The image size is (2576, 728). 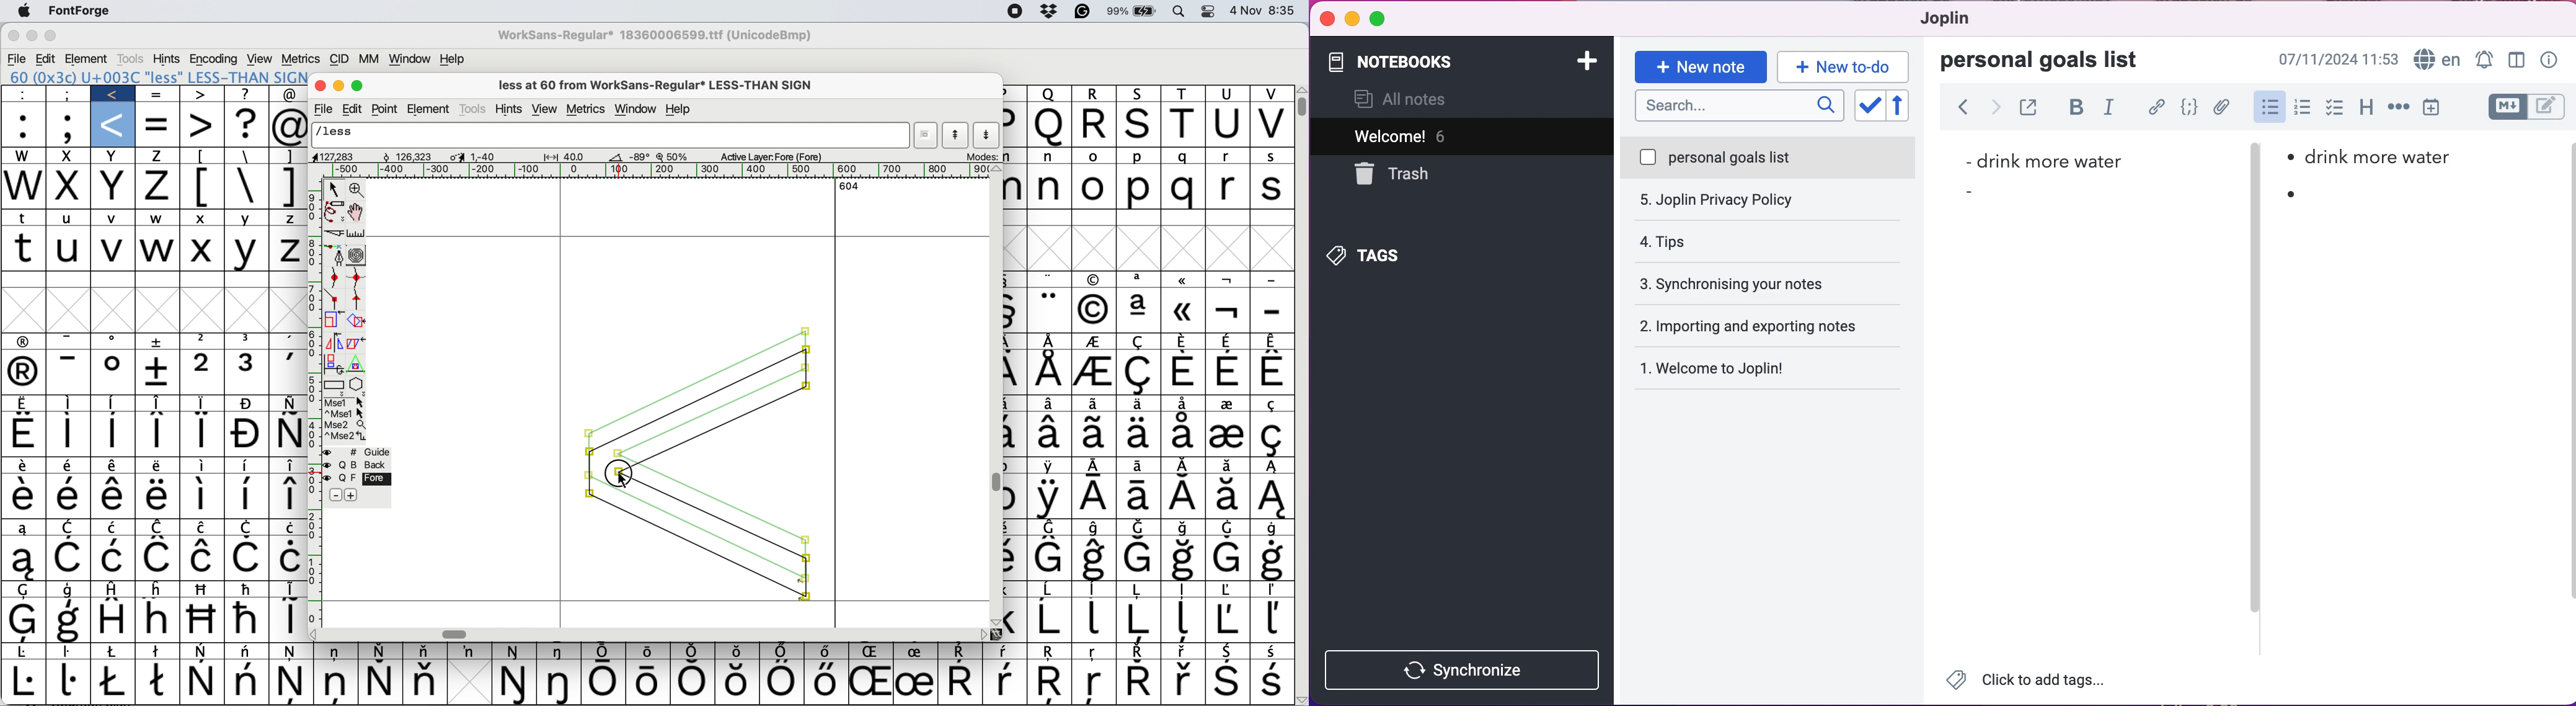 What do you see at coordinates (261, 58) in the screenshot?
I see `view` at bounding box center [261, 58].